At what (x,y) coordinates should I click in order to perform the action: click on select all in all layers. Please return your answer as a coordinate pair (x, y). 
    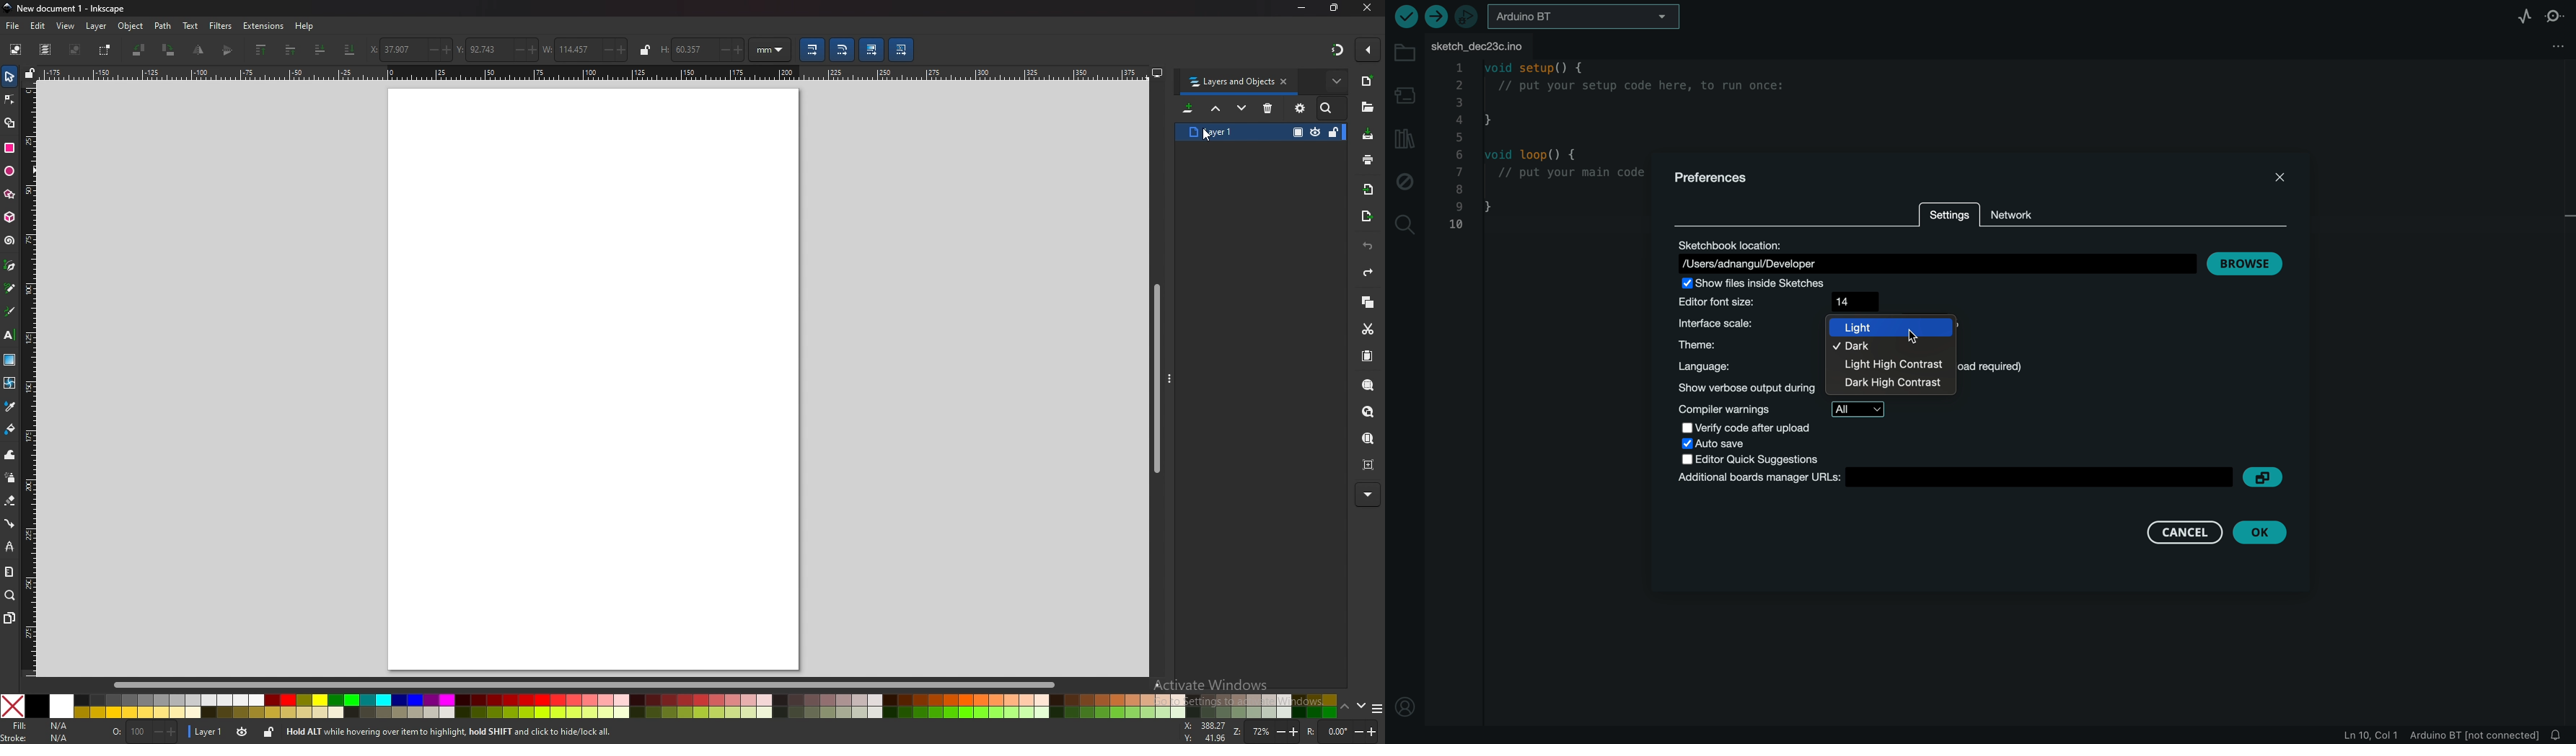
    Looking at the image, I should click on (47, 50).